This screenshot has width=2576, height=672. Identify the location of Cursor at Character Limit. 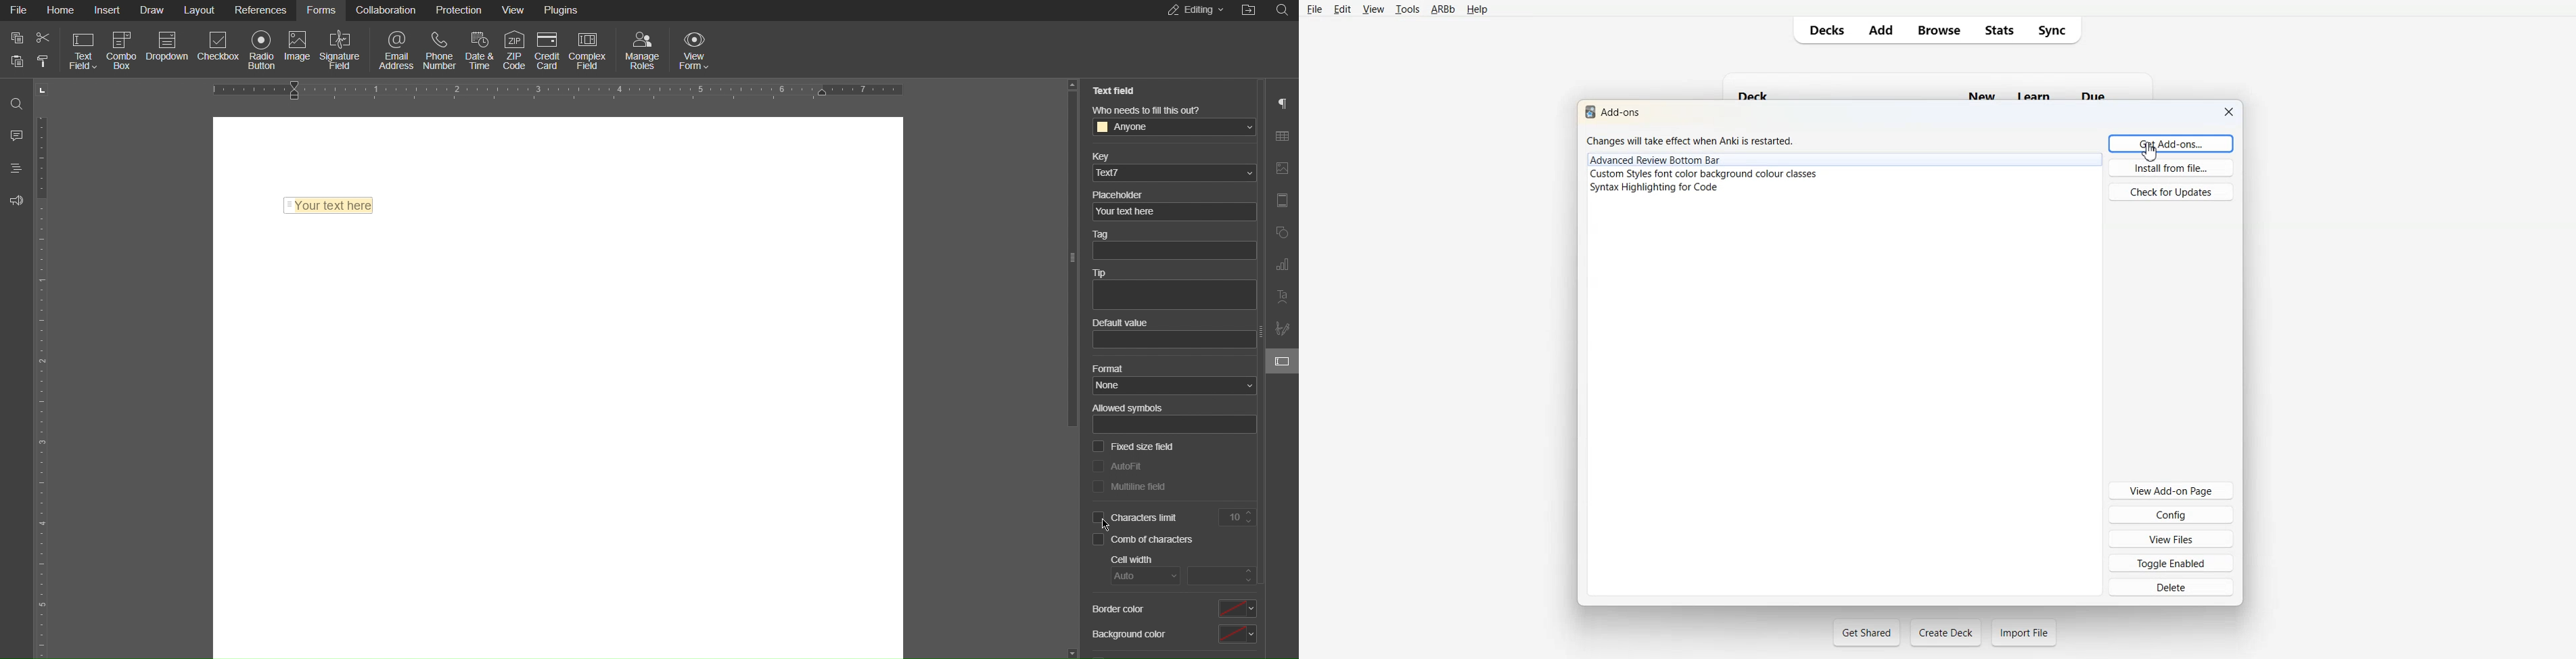
(1107, 524).